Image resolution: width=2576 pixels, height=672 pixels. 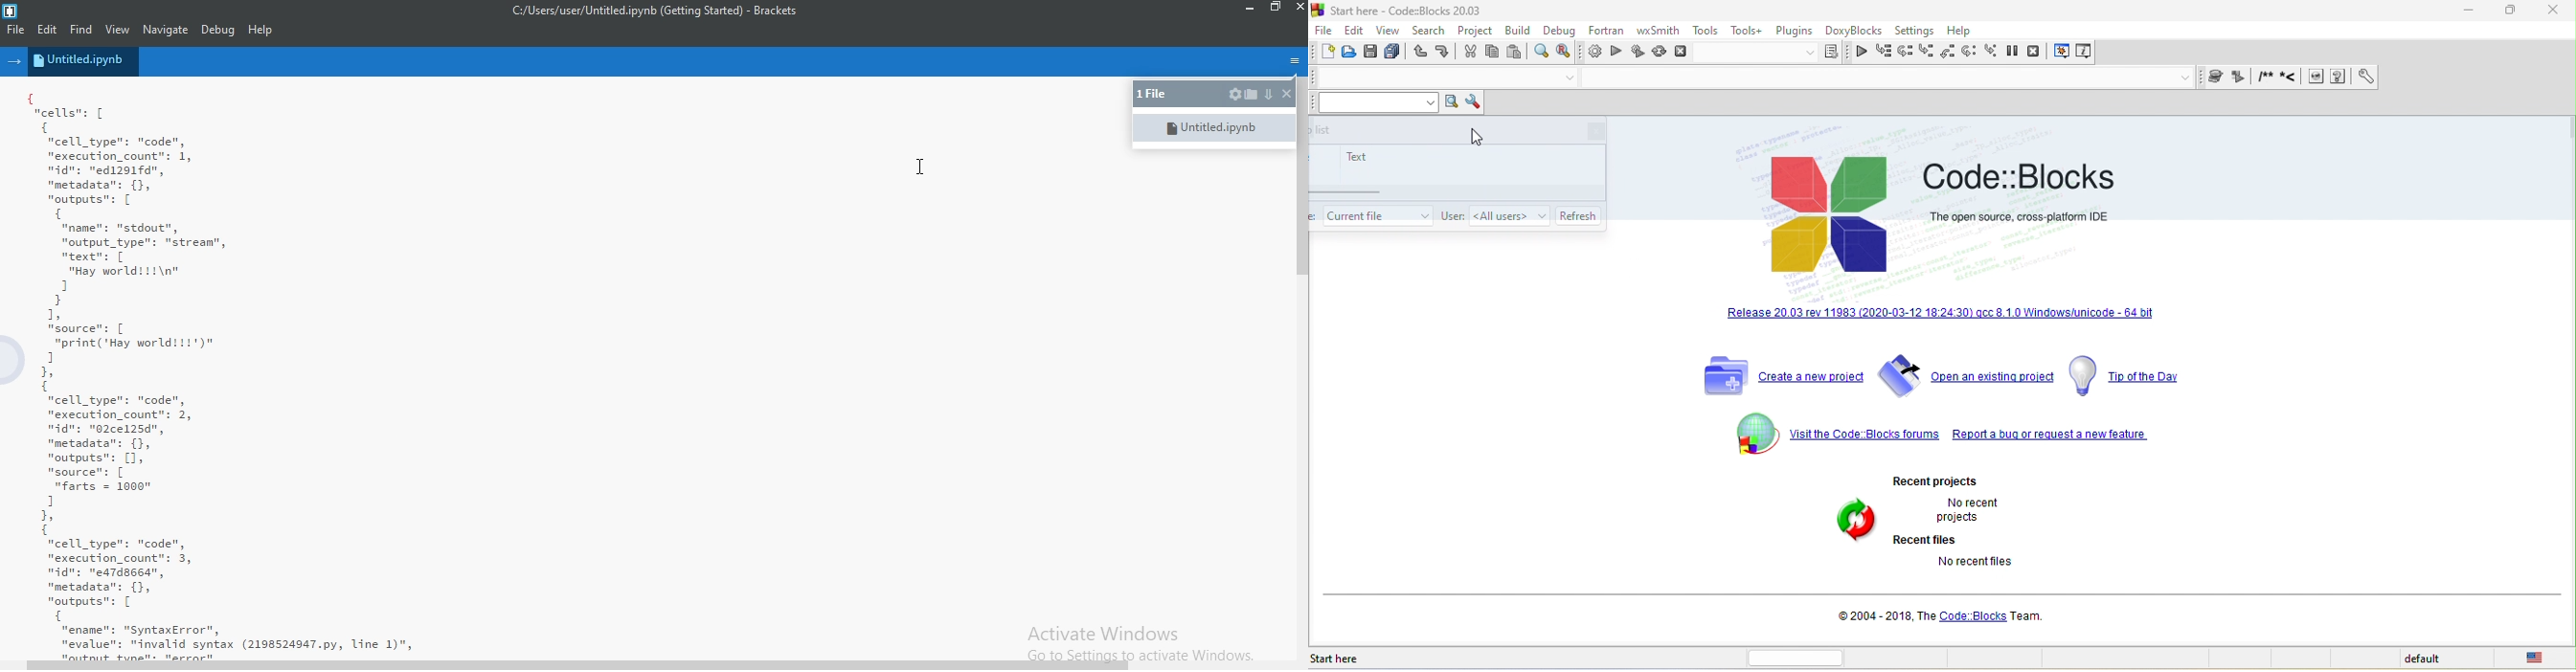 I want to click on settings, so click(x=1914, y=32).